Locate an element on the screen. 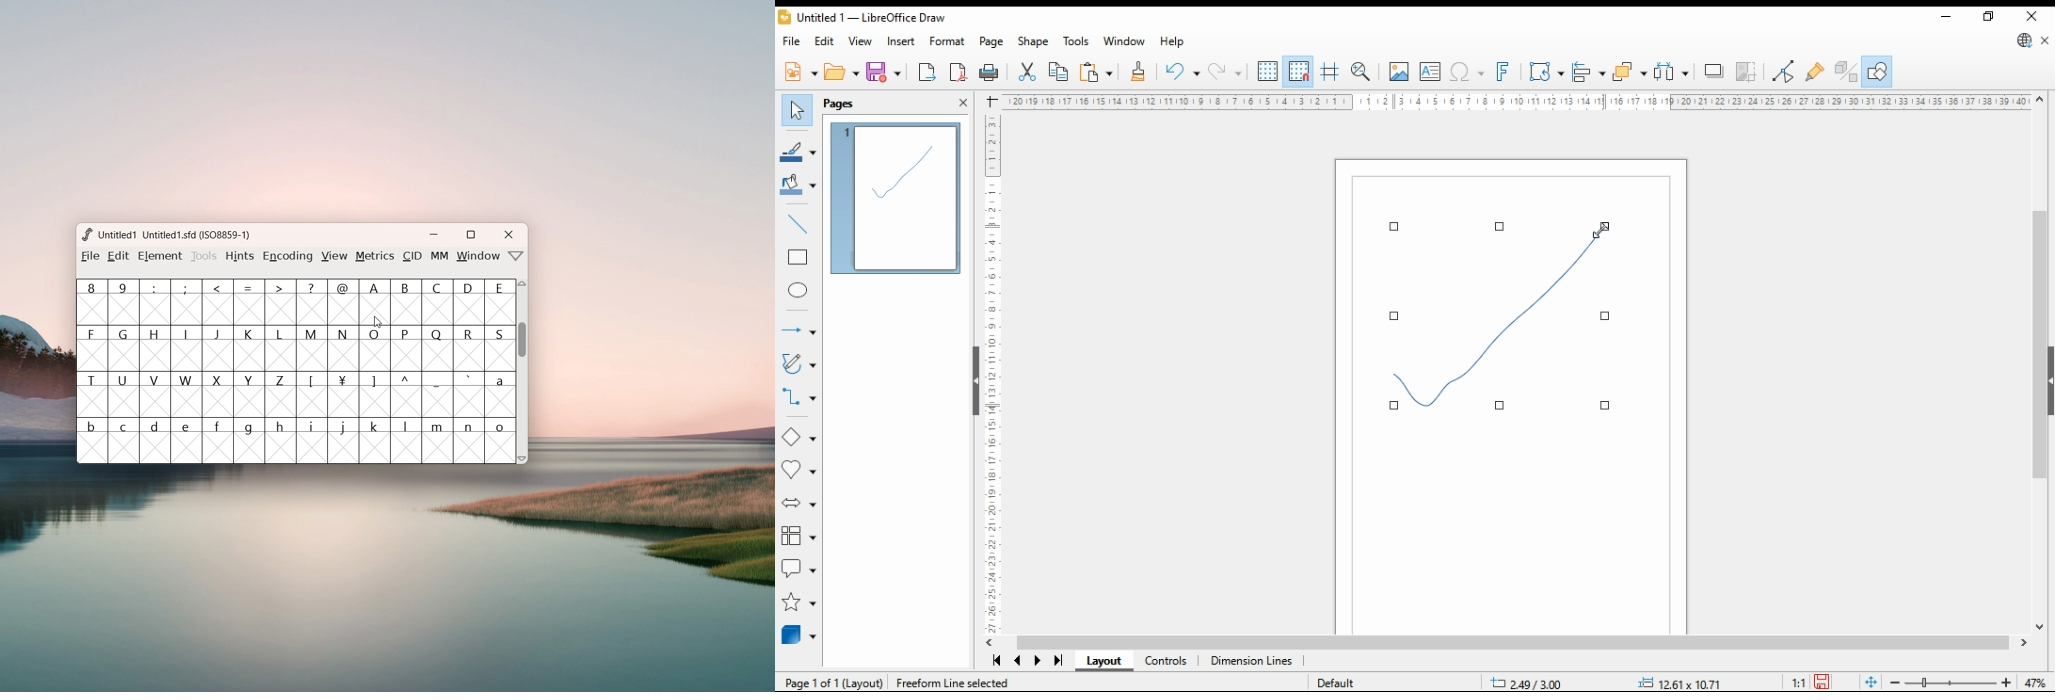  pagw 1 of 1 (layout) is located at coordinates (833, 681).